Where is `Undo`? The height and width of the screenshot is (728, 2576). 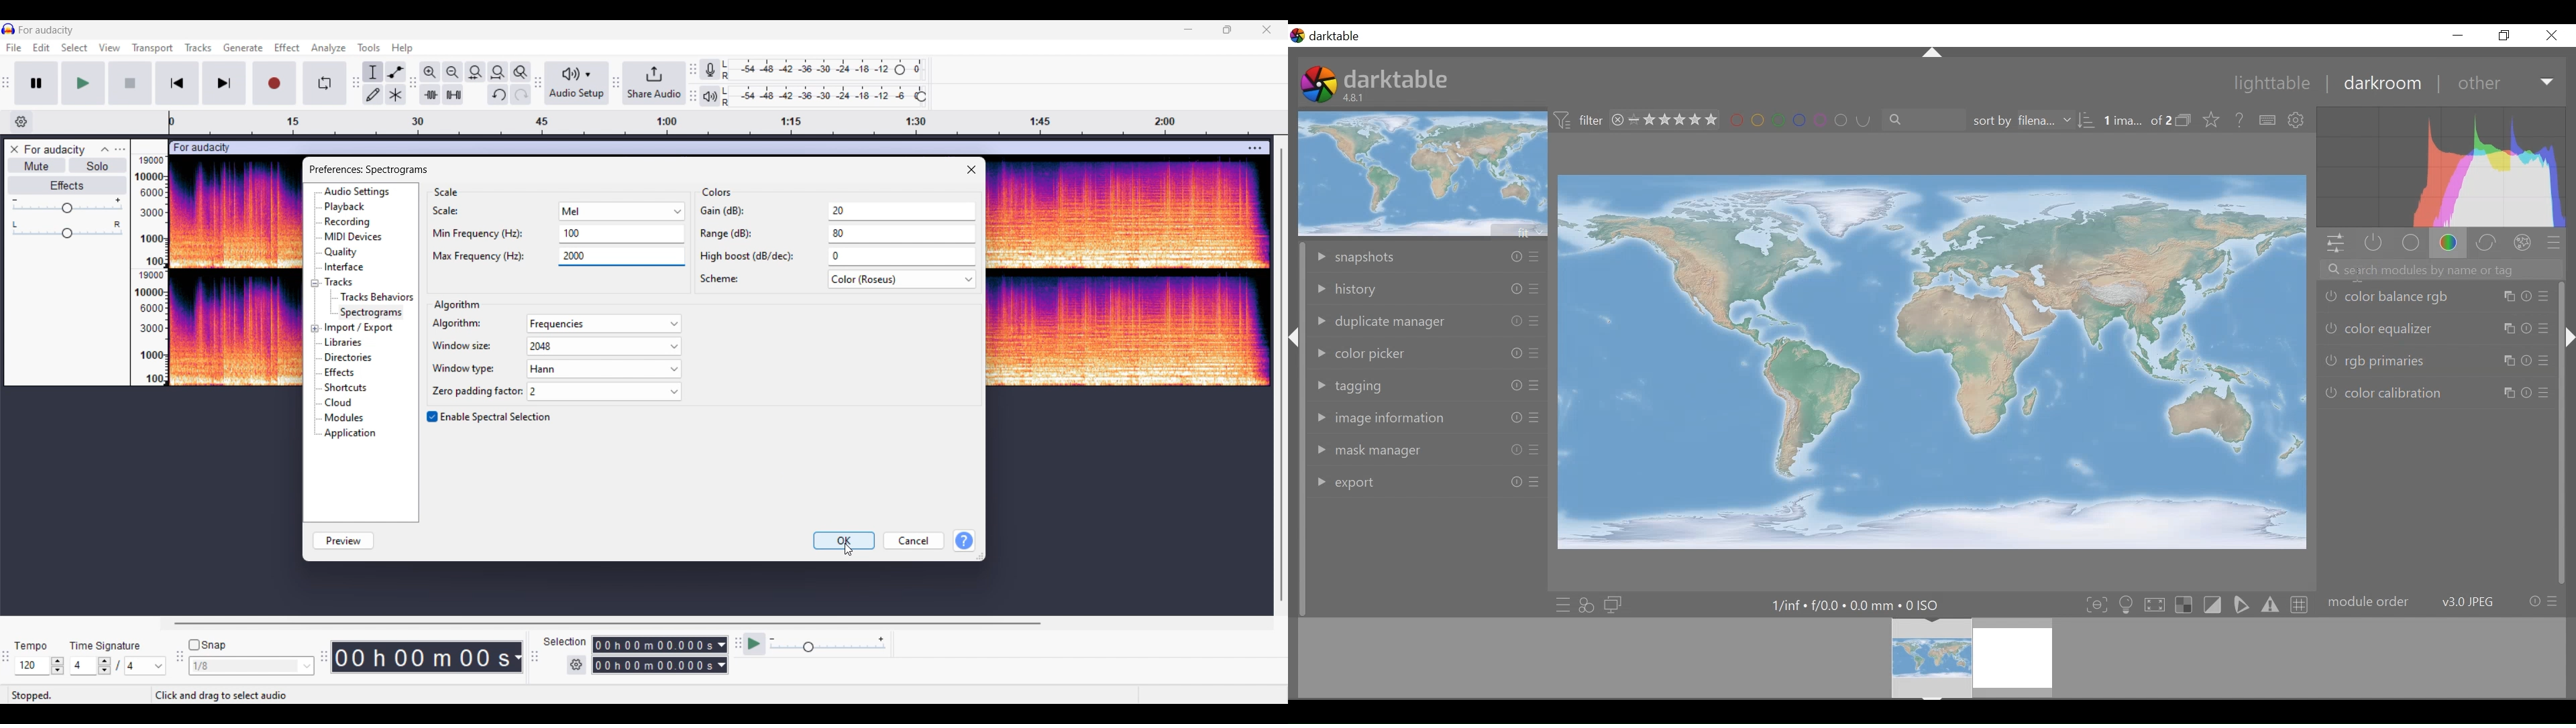 Undo is located at coordinates (498, 95).